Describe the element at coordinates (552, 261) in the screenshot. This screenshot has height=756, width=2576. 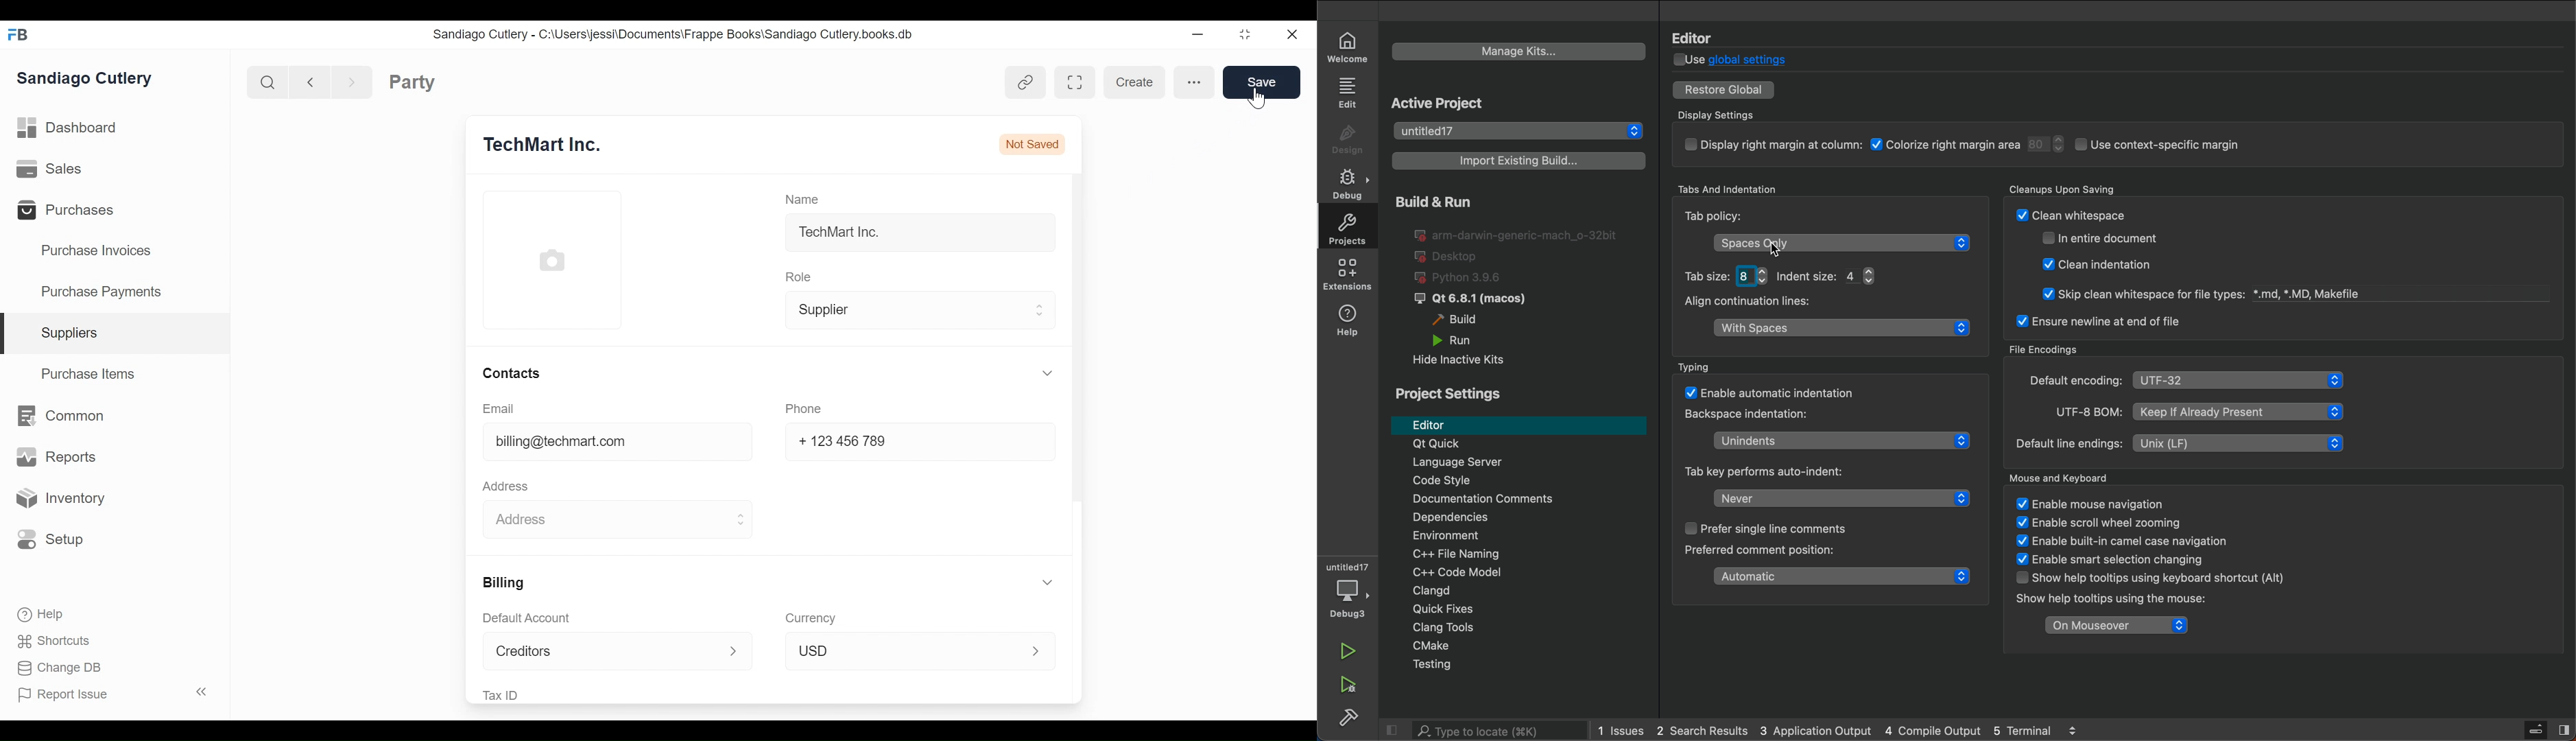
I see `profile picture` at that location.